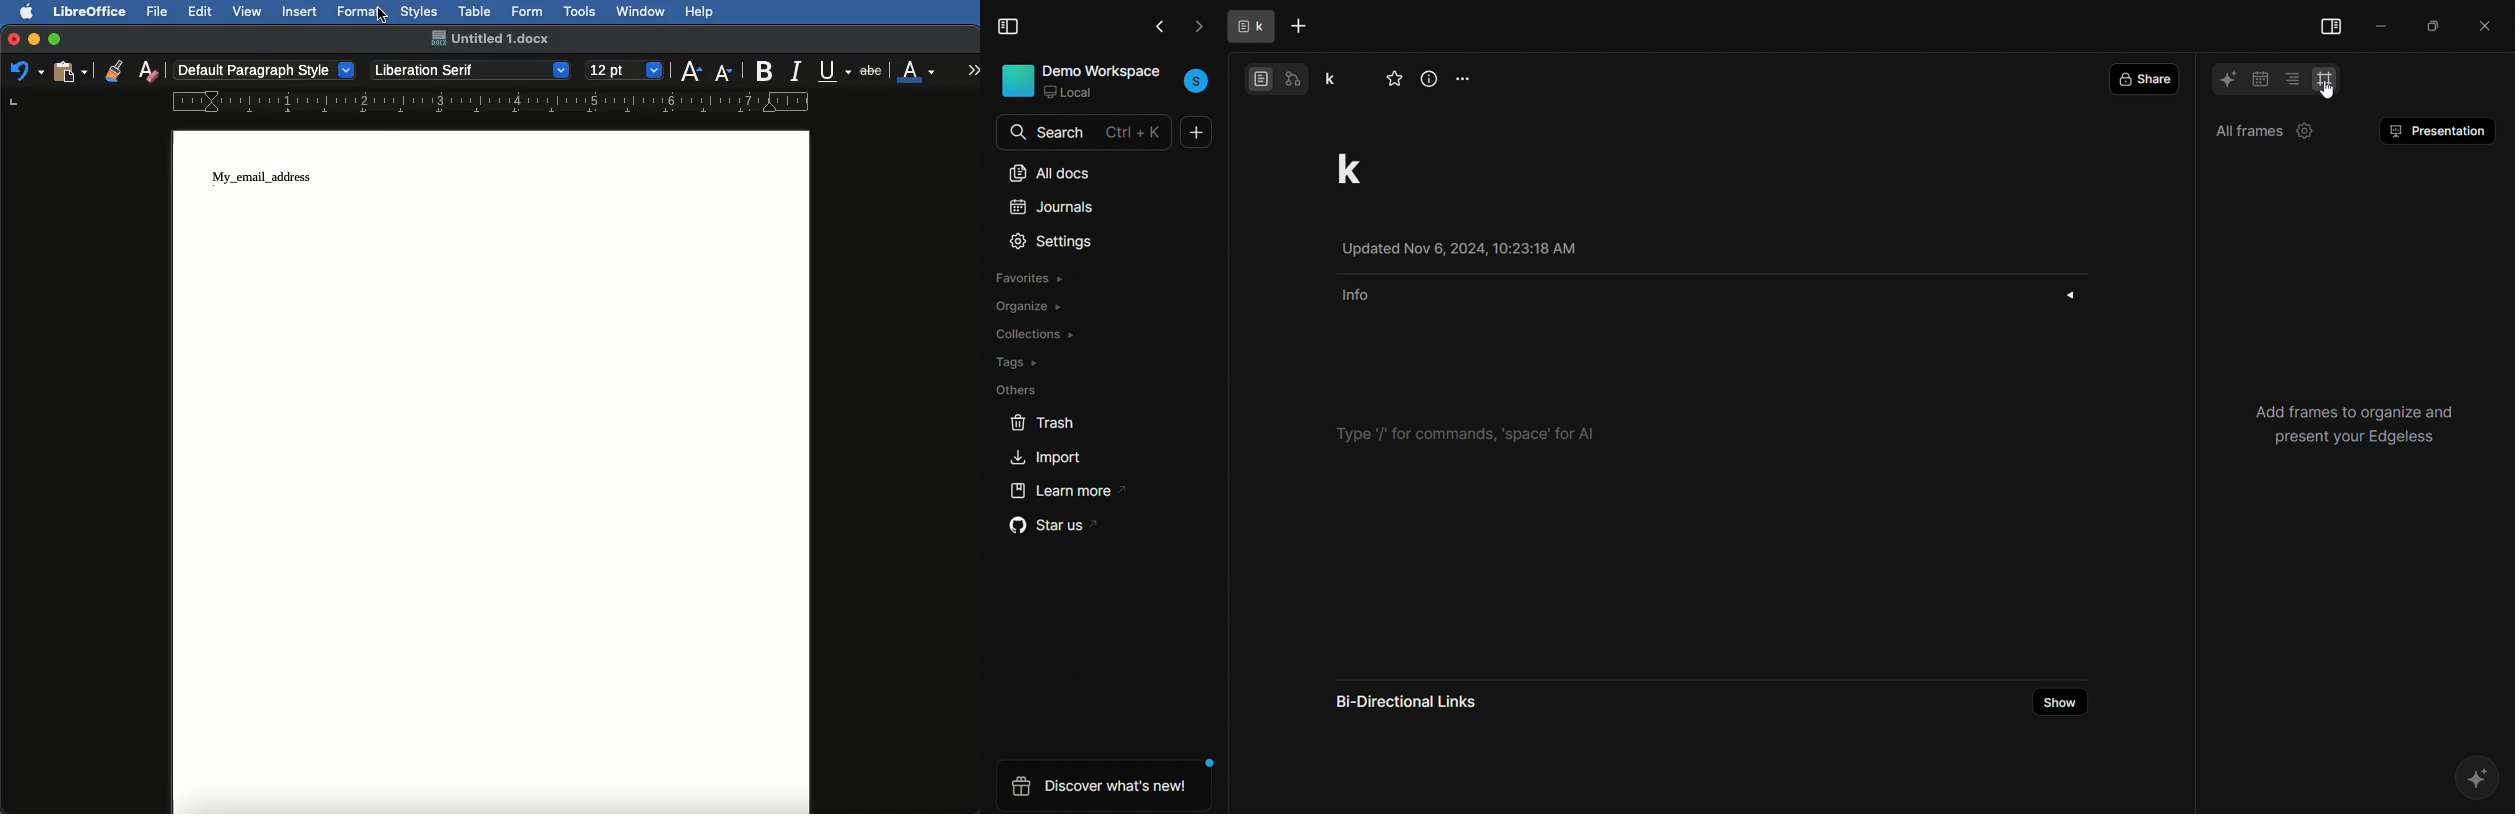  What do you see at coordinates (360, 12) in the screenshot?
I see `Format` at bounding box center [360, 12].